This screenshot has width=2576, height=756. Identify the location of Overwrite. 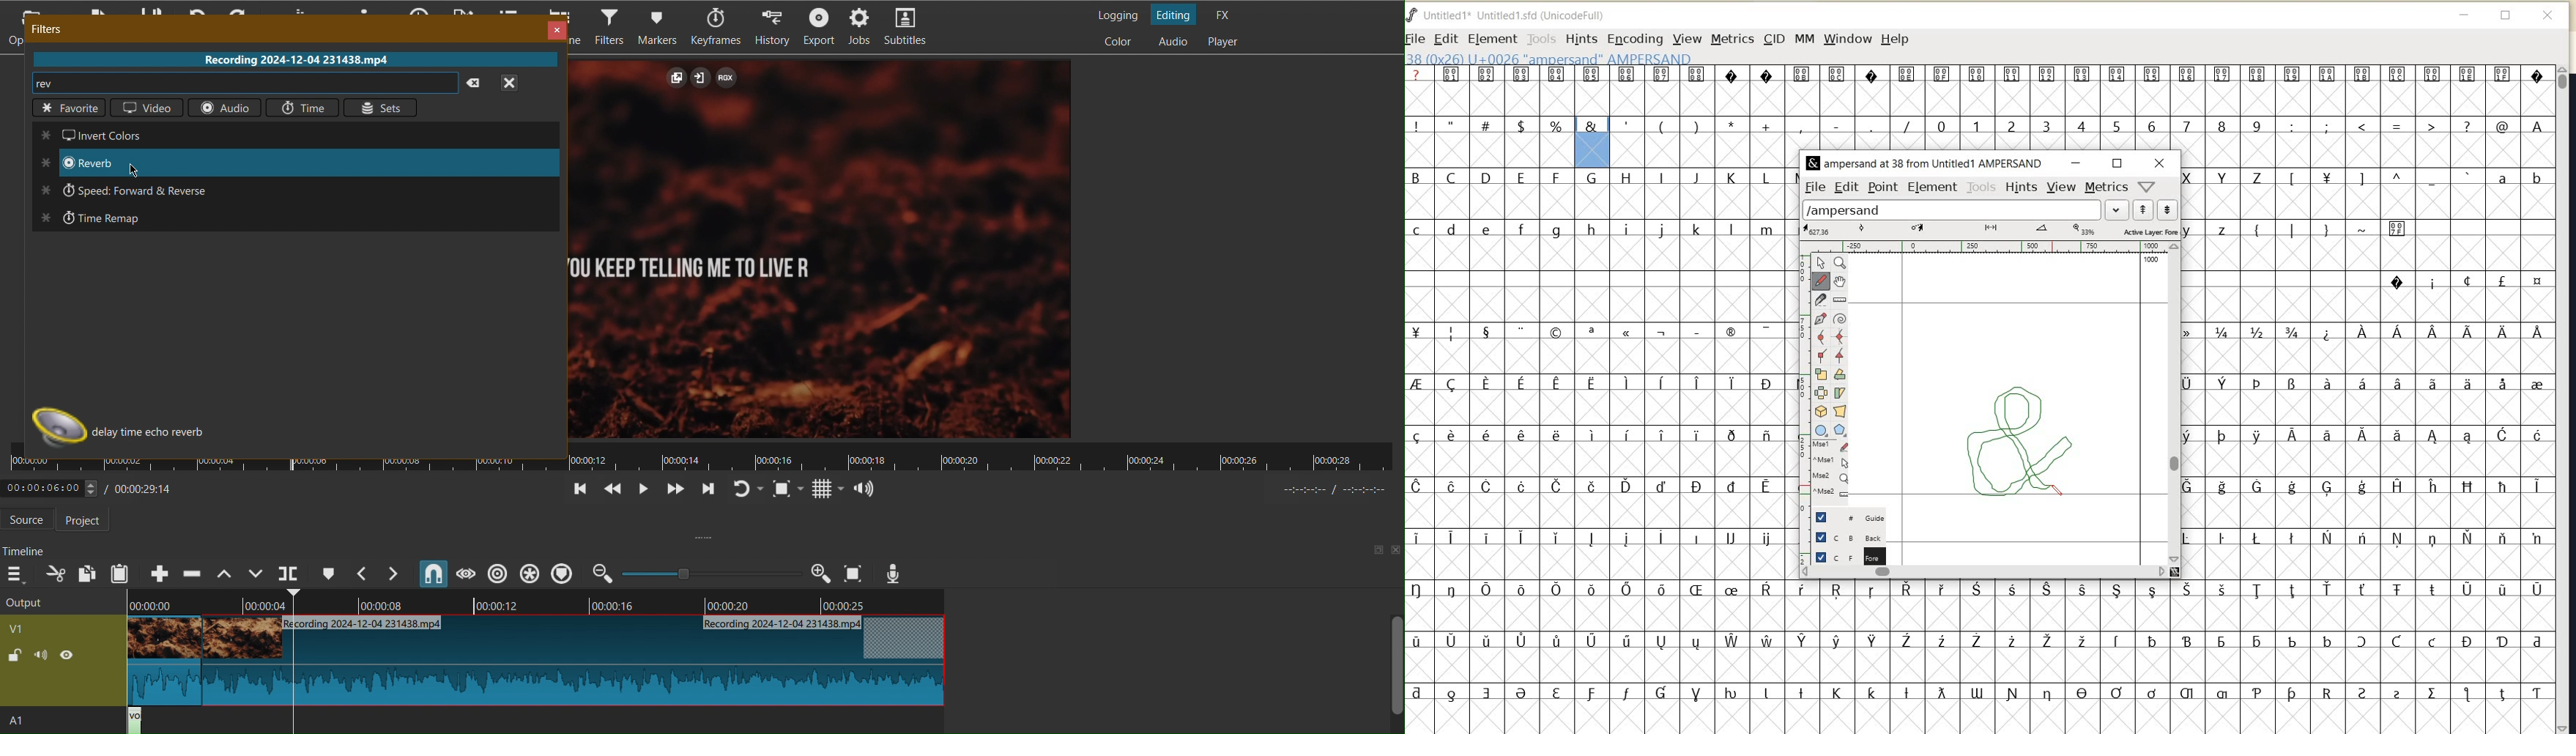
(256, 574).